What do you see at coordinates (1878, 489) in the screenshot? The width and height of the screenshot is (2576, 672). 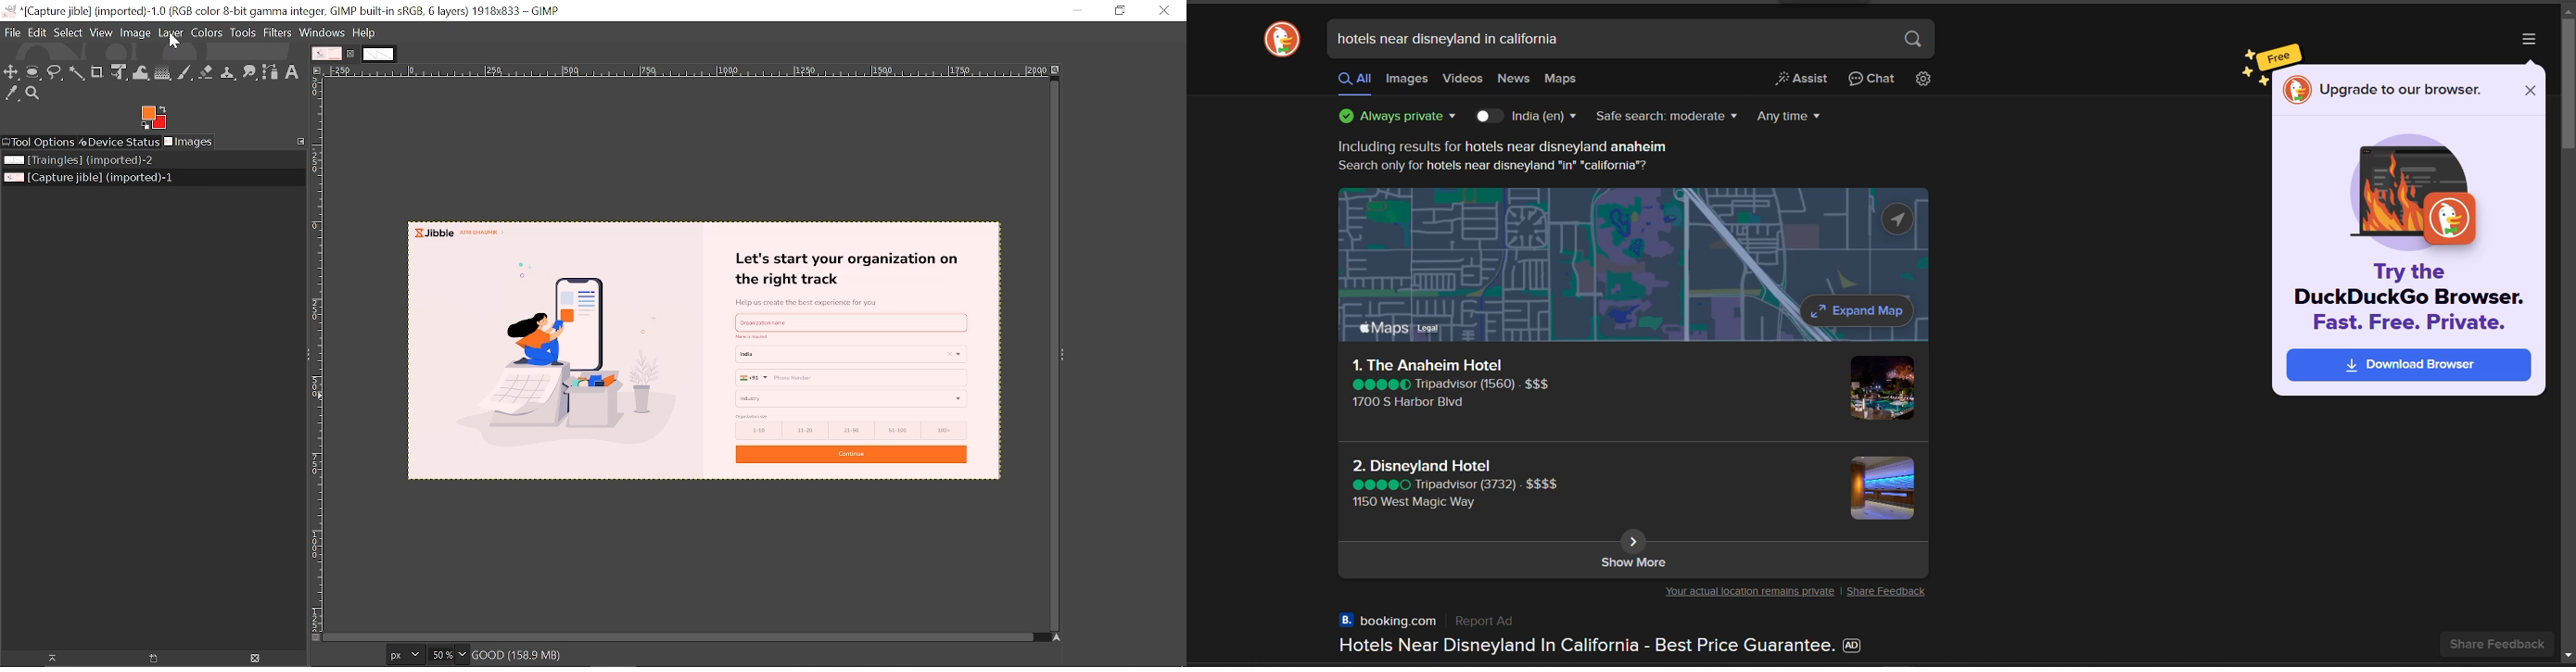 I see `image` at bounding box center [1878, 489].